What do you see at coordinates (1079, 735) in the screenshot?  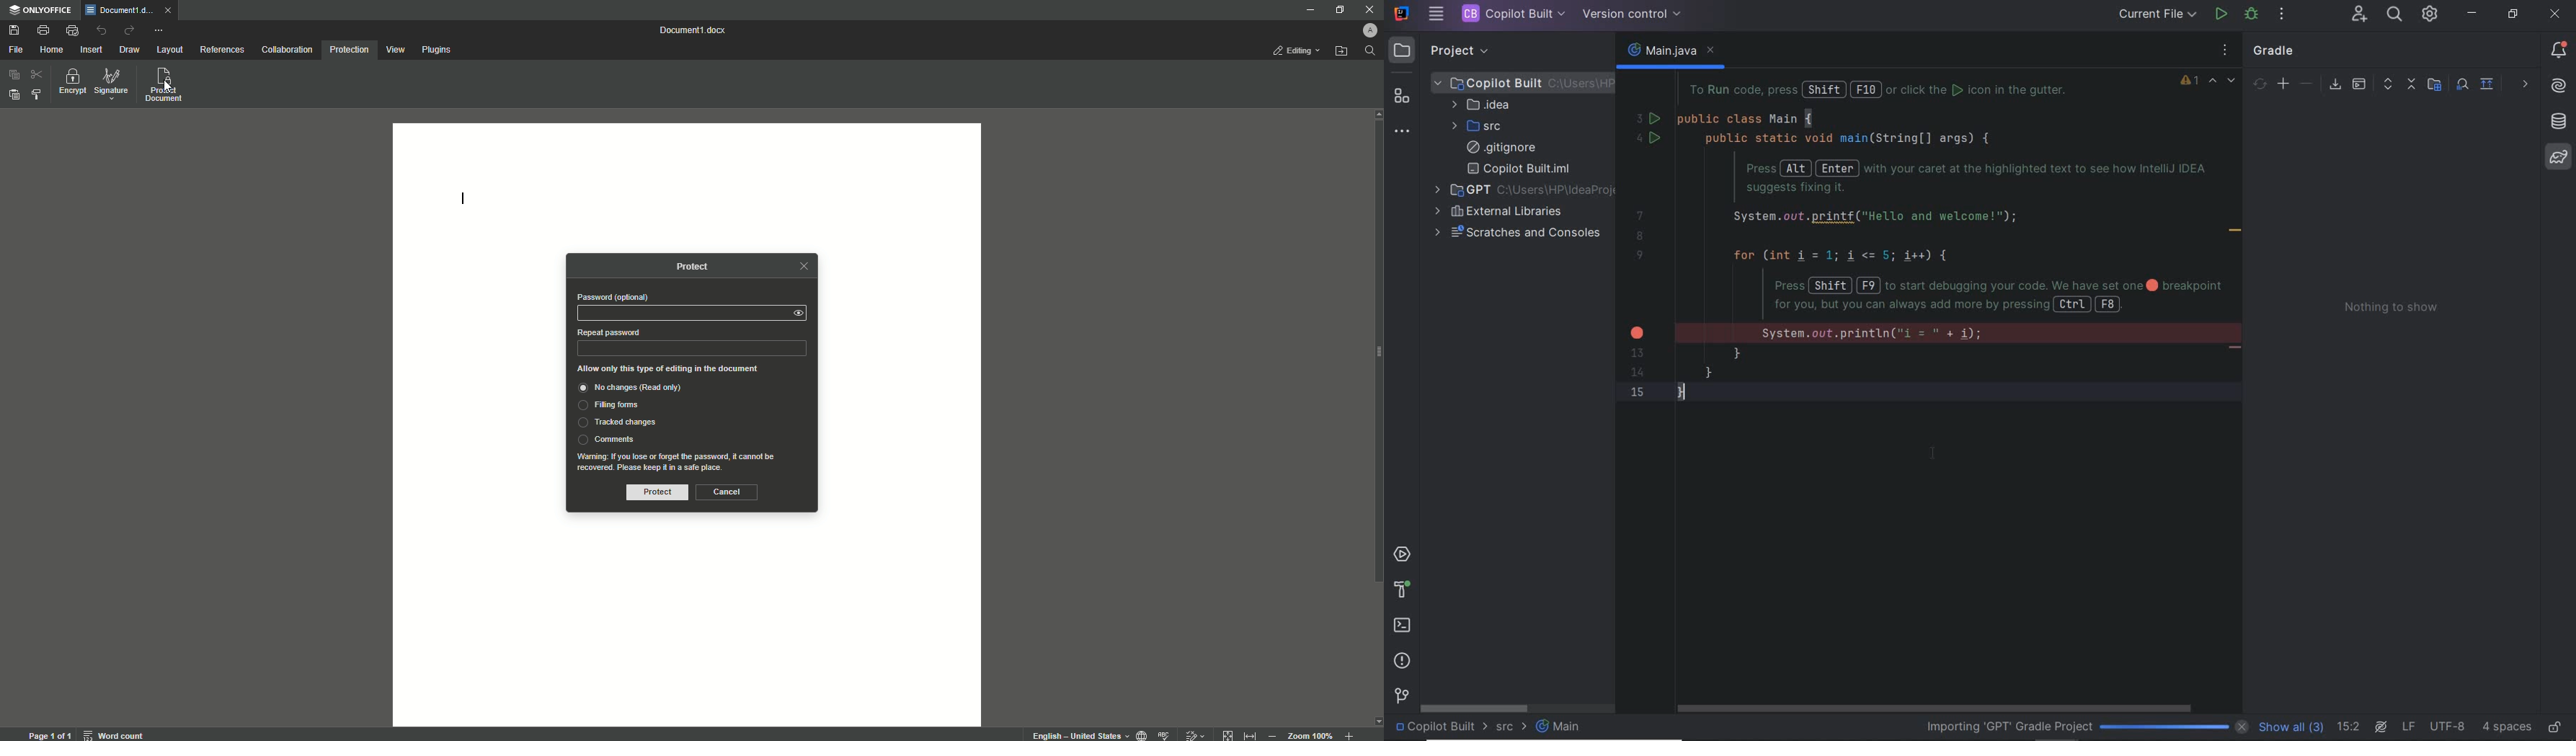 I see `text language` at bounding box center [1079, 735].